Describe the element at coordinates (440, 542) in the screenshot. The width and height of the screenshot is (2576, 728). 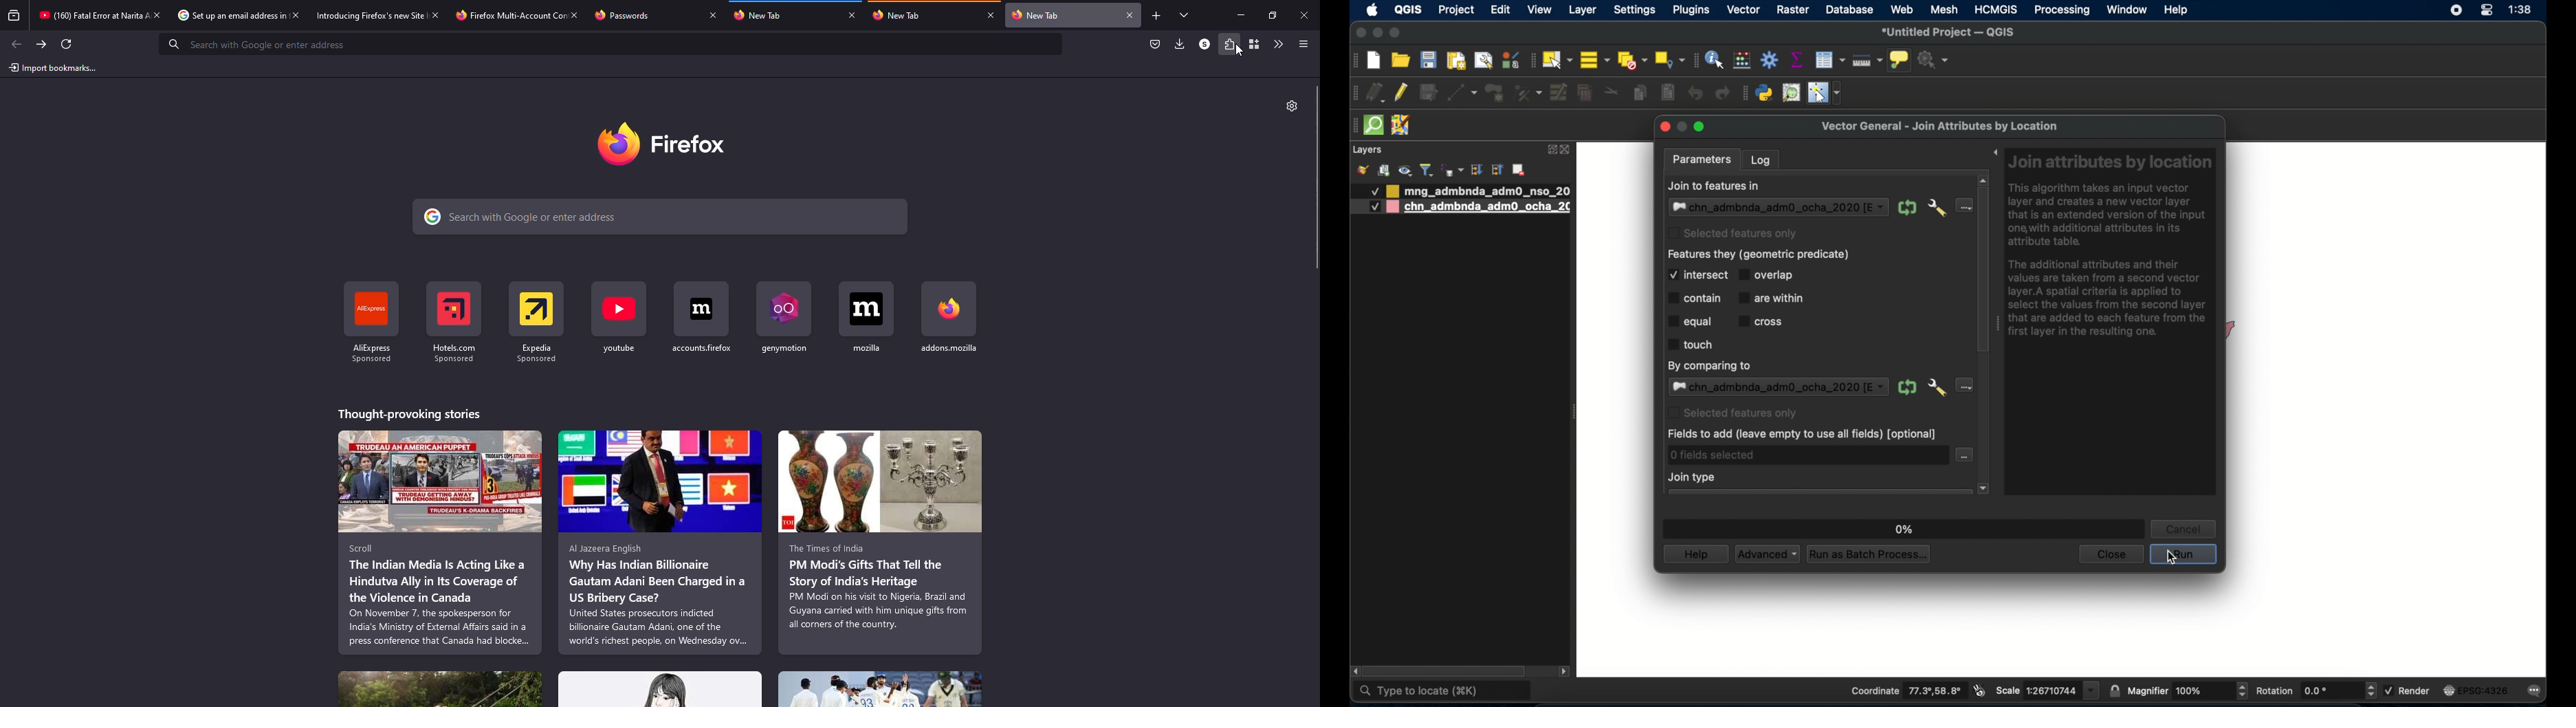
I see `stories` at that location.